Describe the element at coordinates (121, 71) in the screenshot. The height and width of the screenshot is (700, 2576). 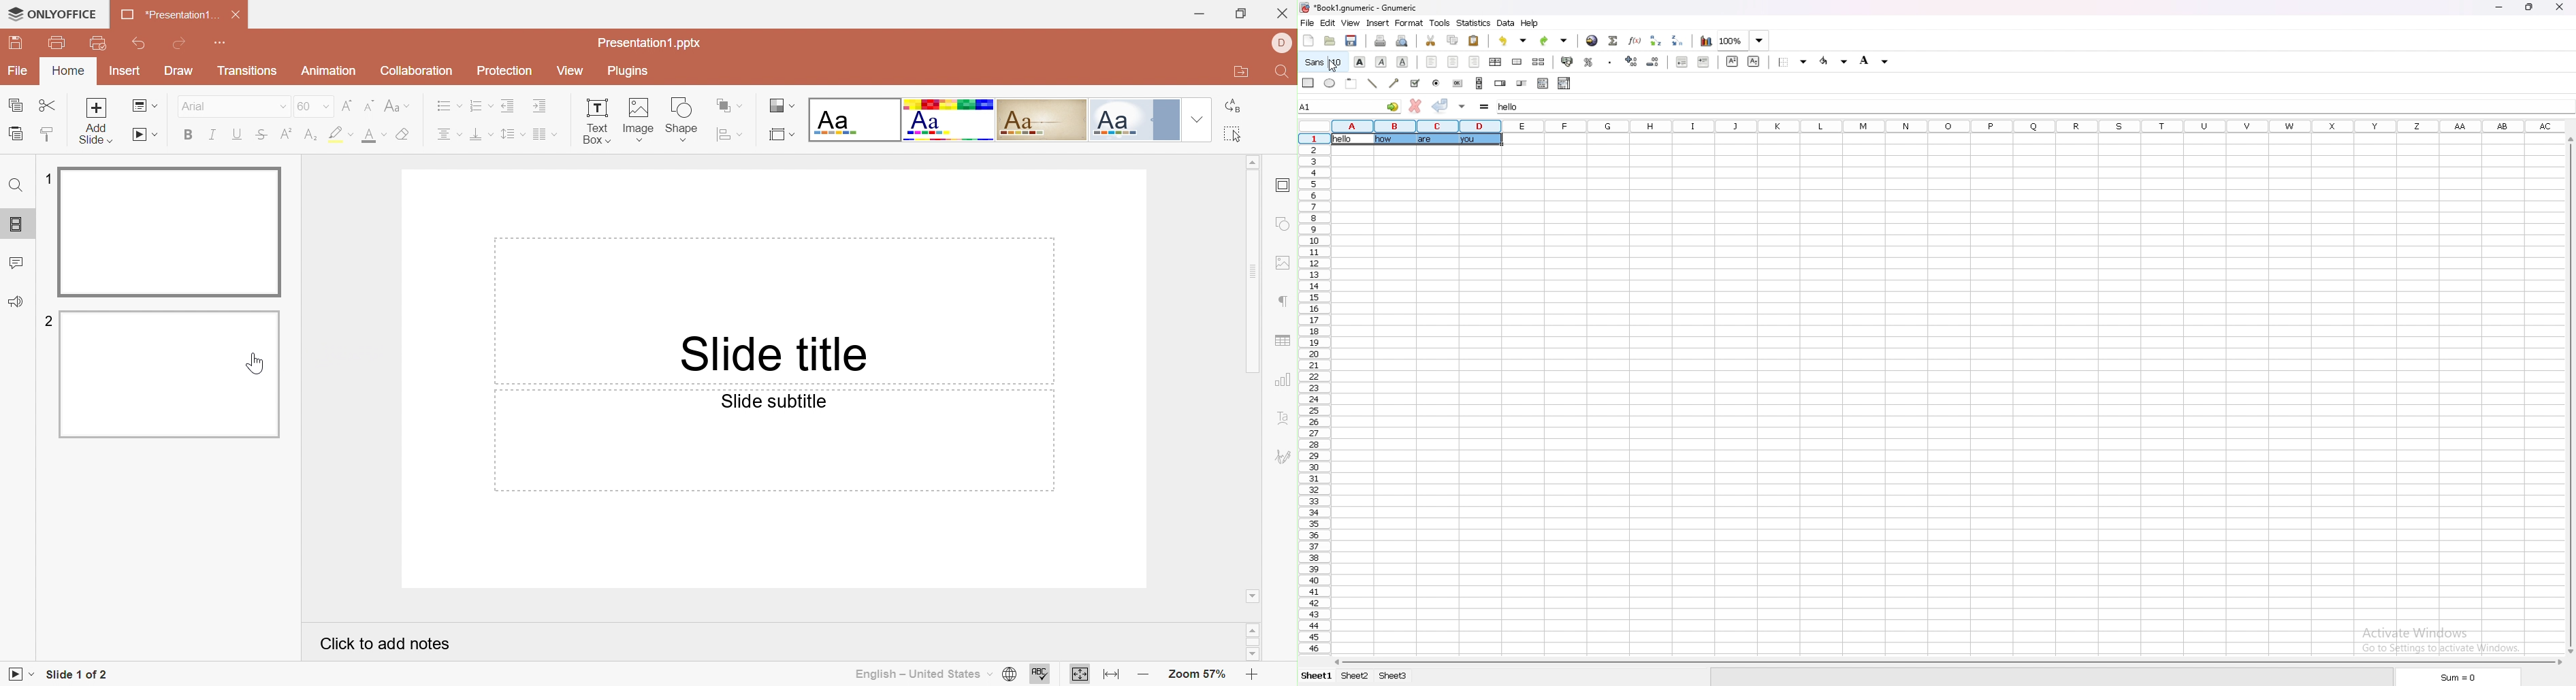
I see `Insert` at that location.